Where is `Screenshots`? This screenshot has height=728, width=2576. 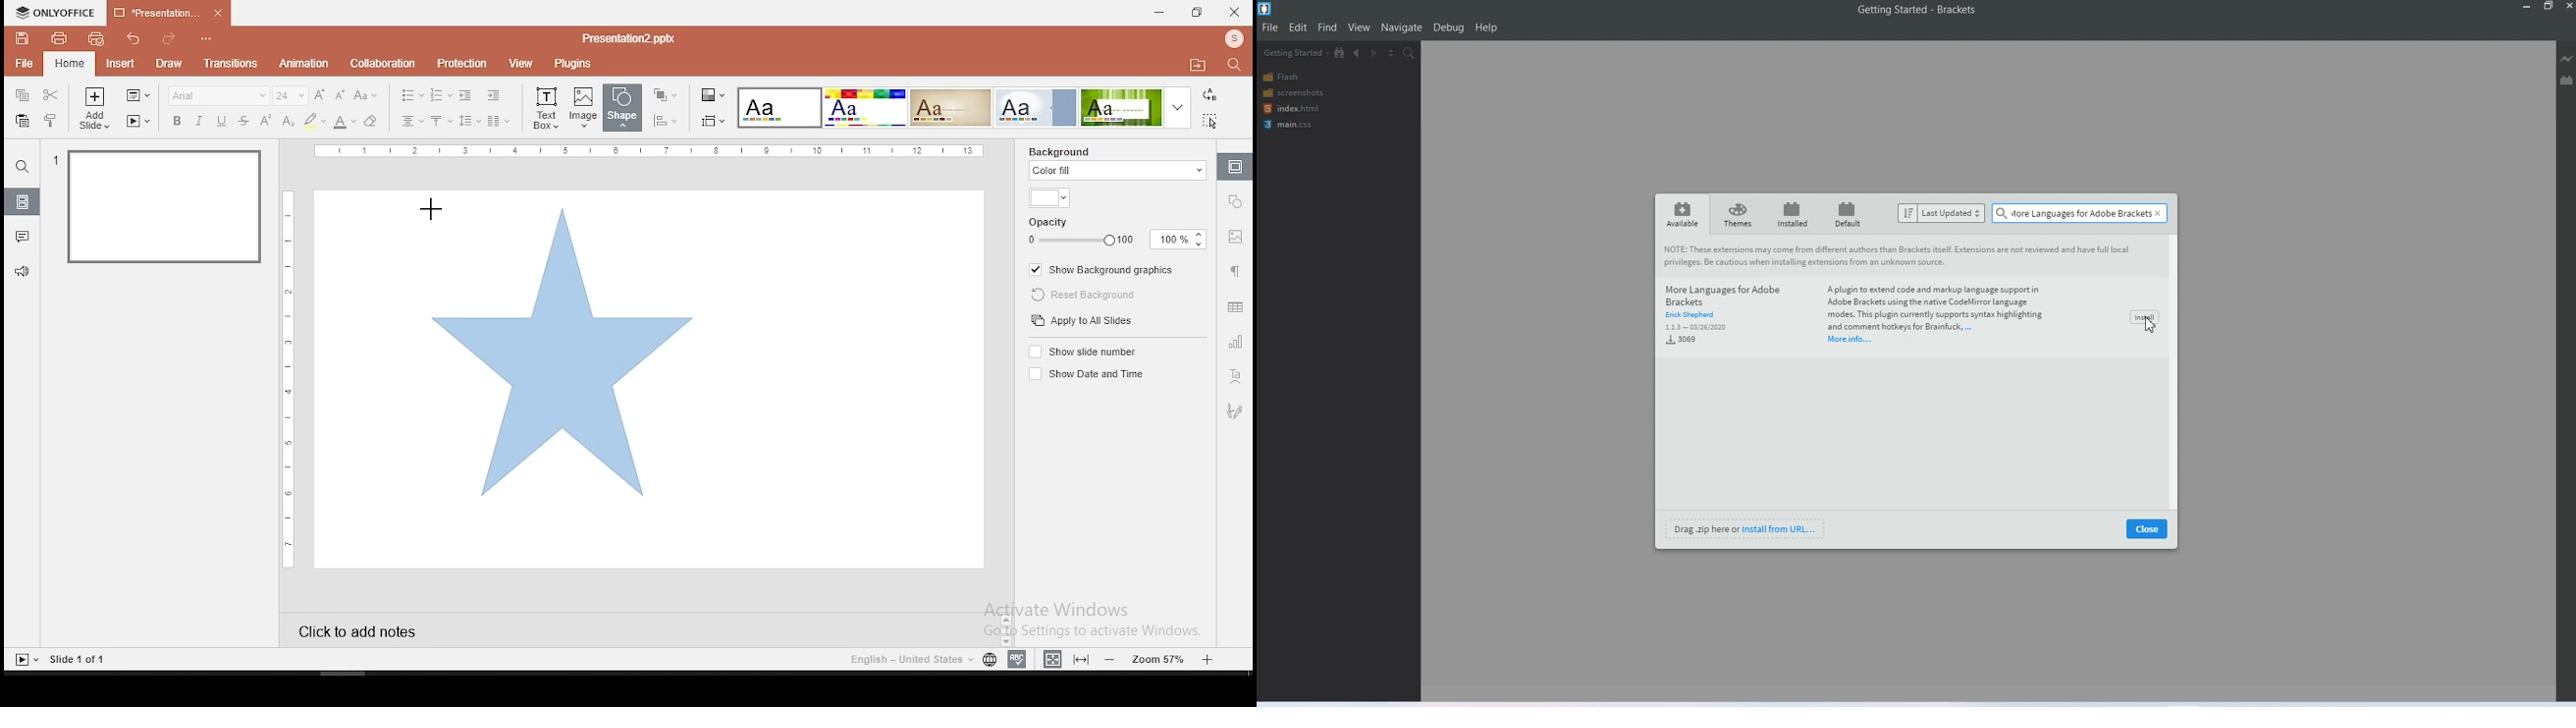 Screenshots is located at coordinates (1303, 94).